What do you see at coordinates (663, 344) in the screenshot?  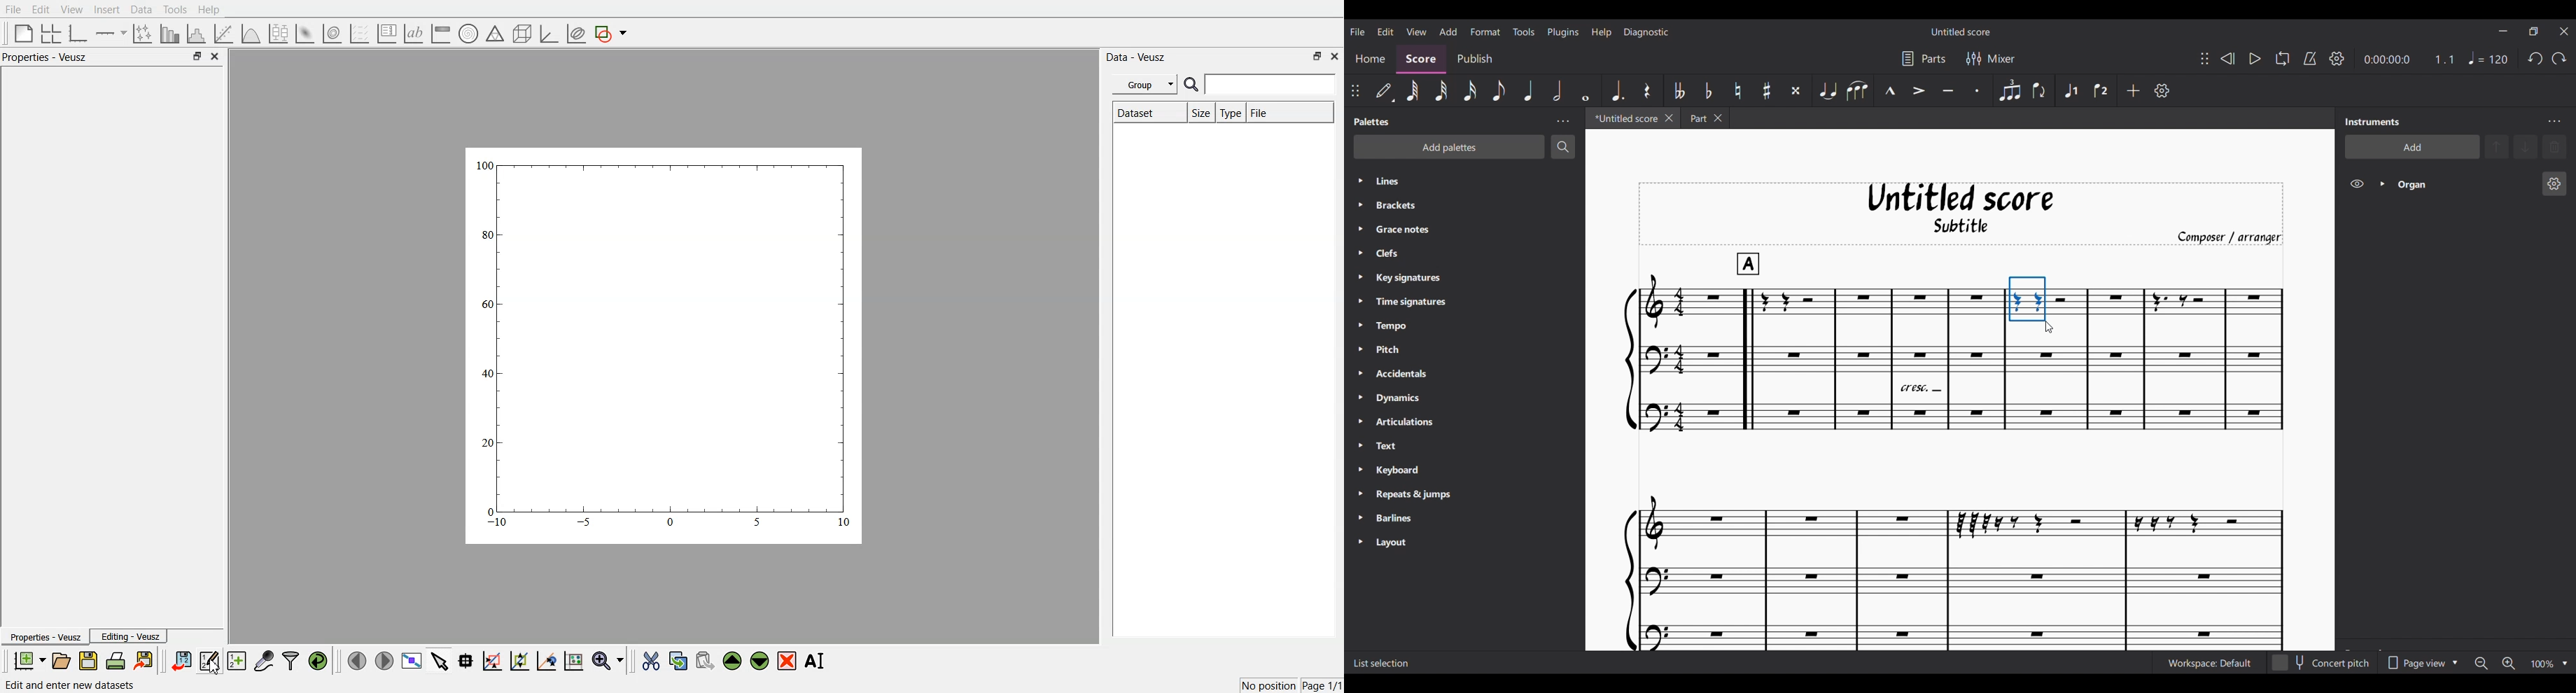 I see `graphs charts` at bounding box center [663, 344].